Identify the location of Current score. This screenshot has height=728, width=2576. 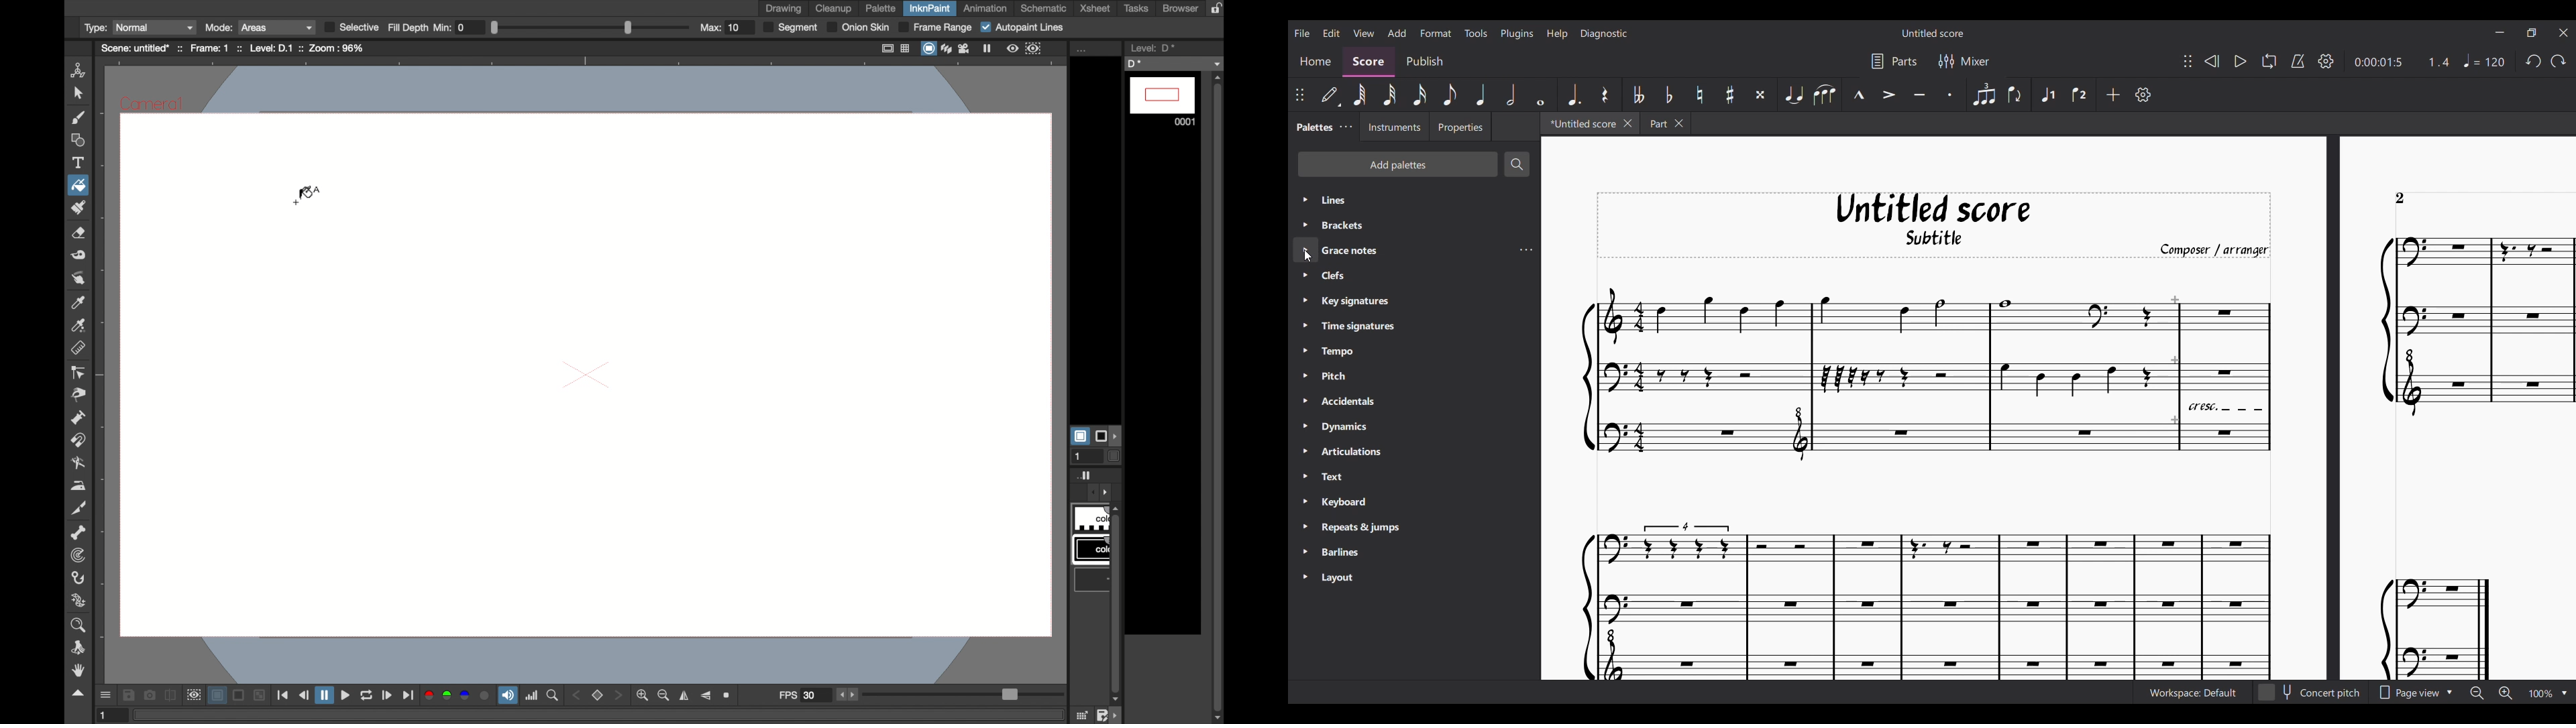
(2077, 474).